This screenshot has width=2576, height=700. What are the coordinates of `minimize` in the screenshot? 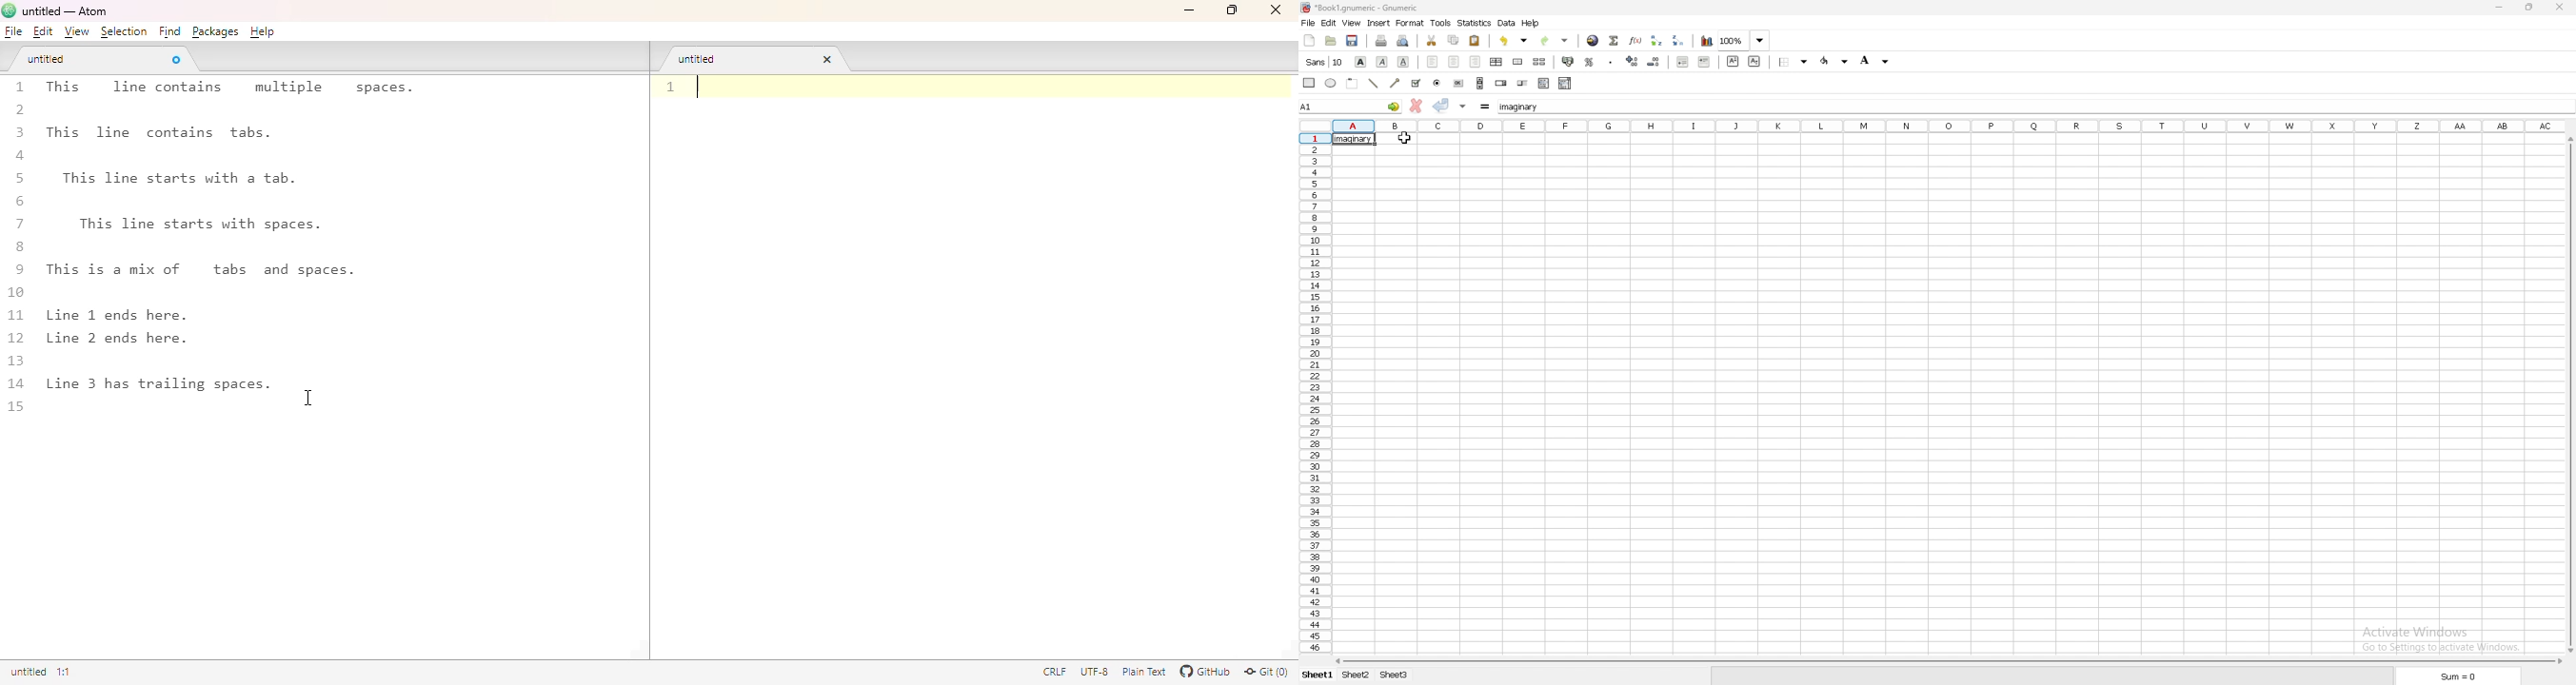 It's located at (2500, 7).